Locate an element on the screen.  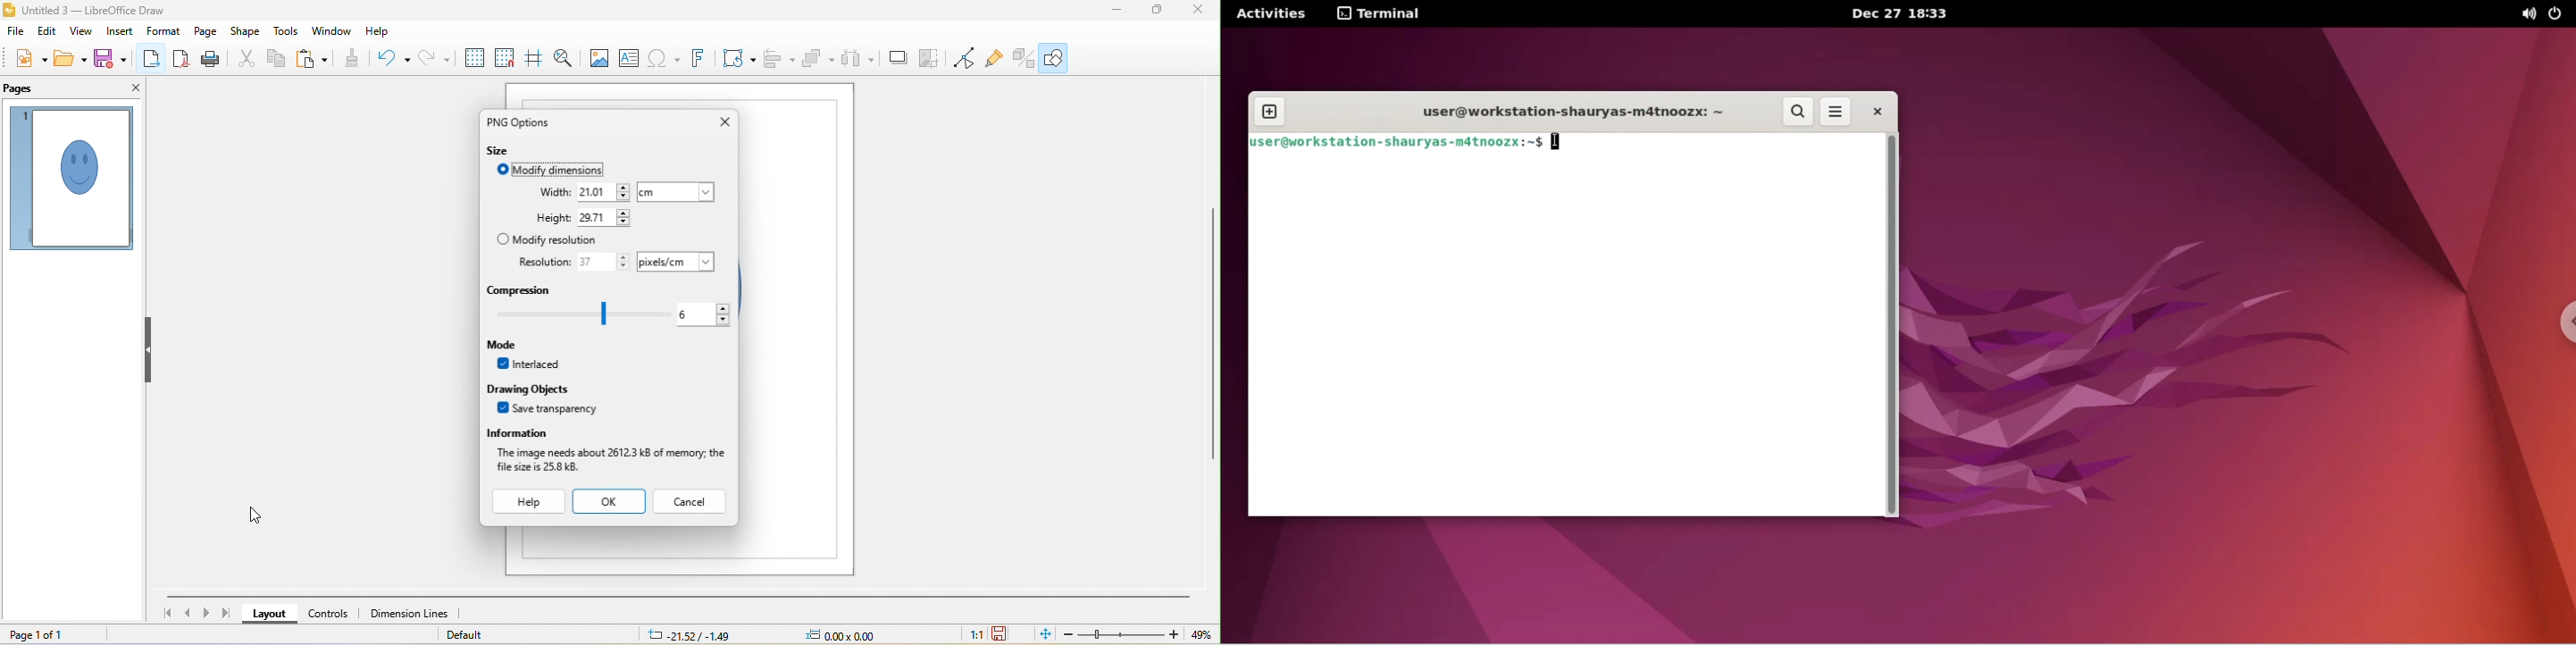
vertical scroll is located at coordinates (1207, 339).